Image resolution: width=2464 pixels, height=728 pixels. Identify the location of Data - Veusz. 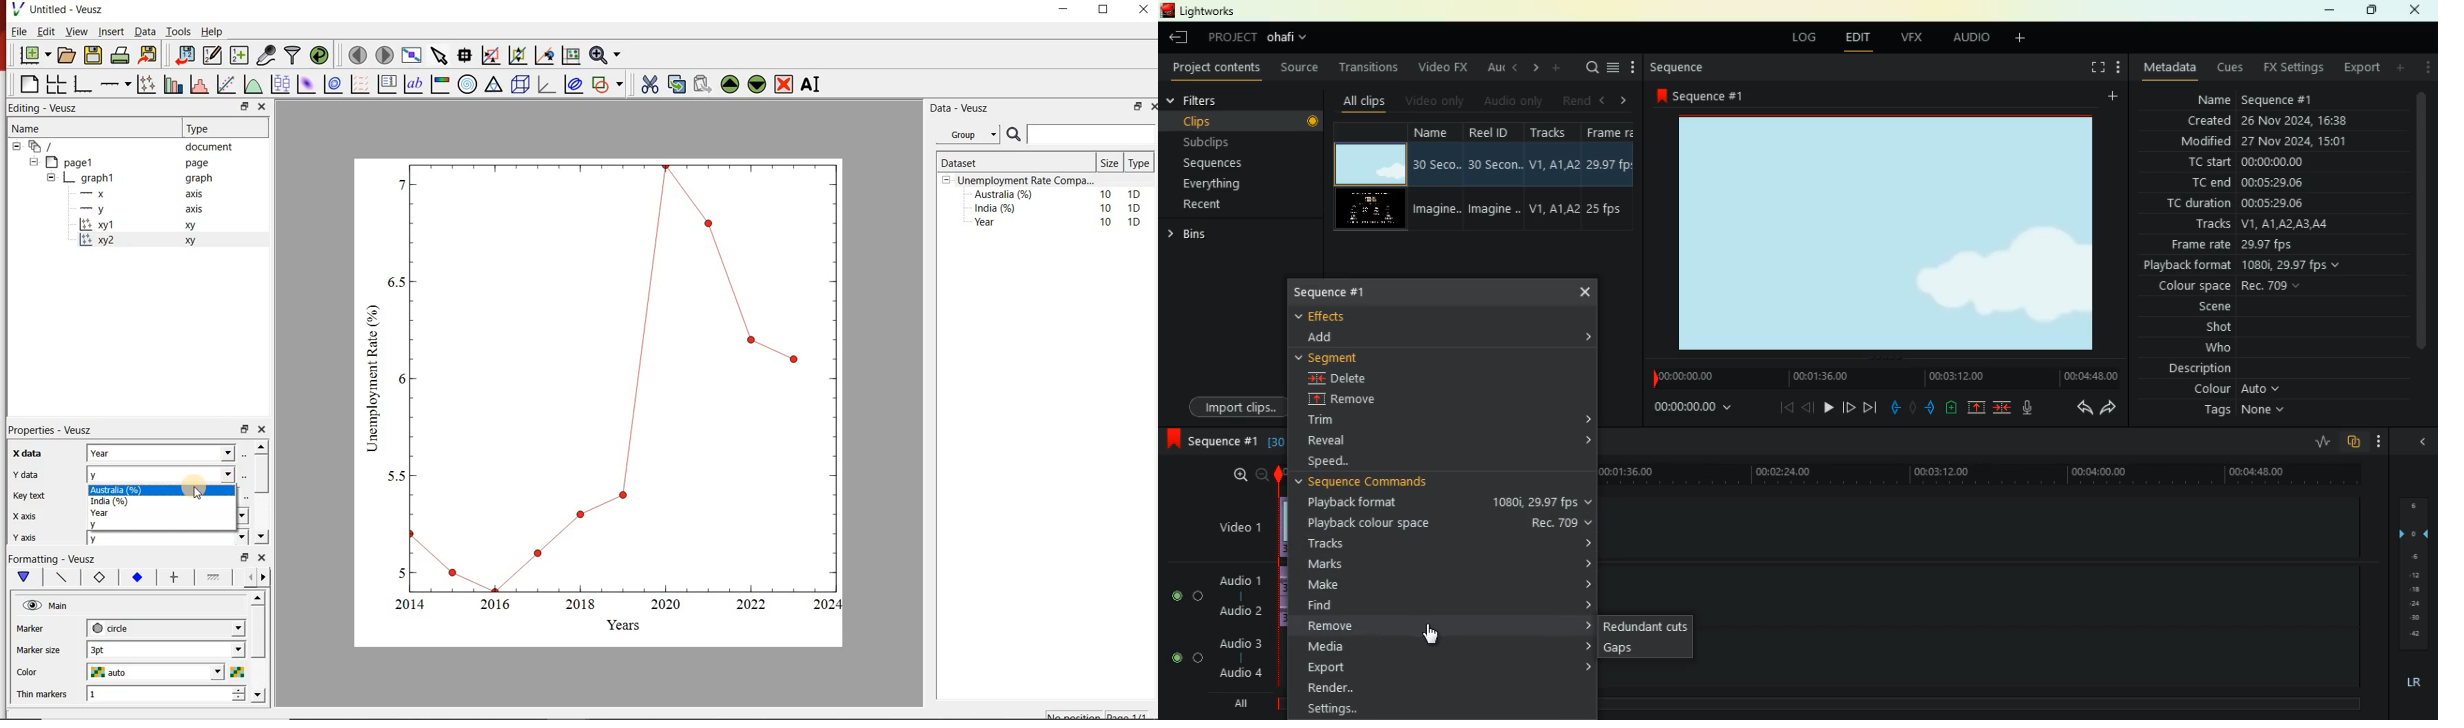
(973, 108).